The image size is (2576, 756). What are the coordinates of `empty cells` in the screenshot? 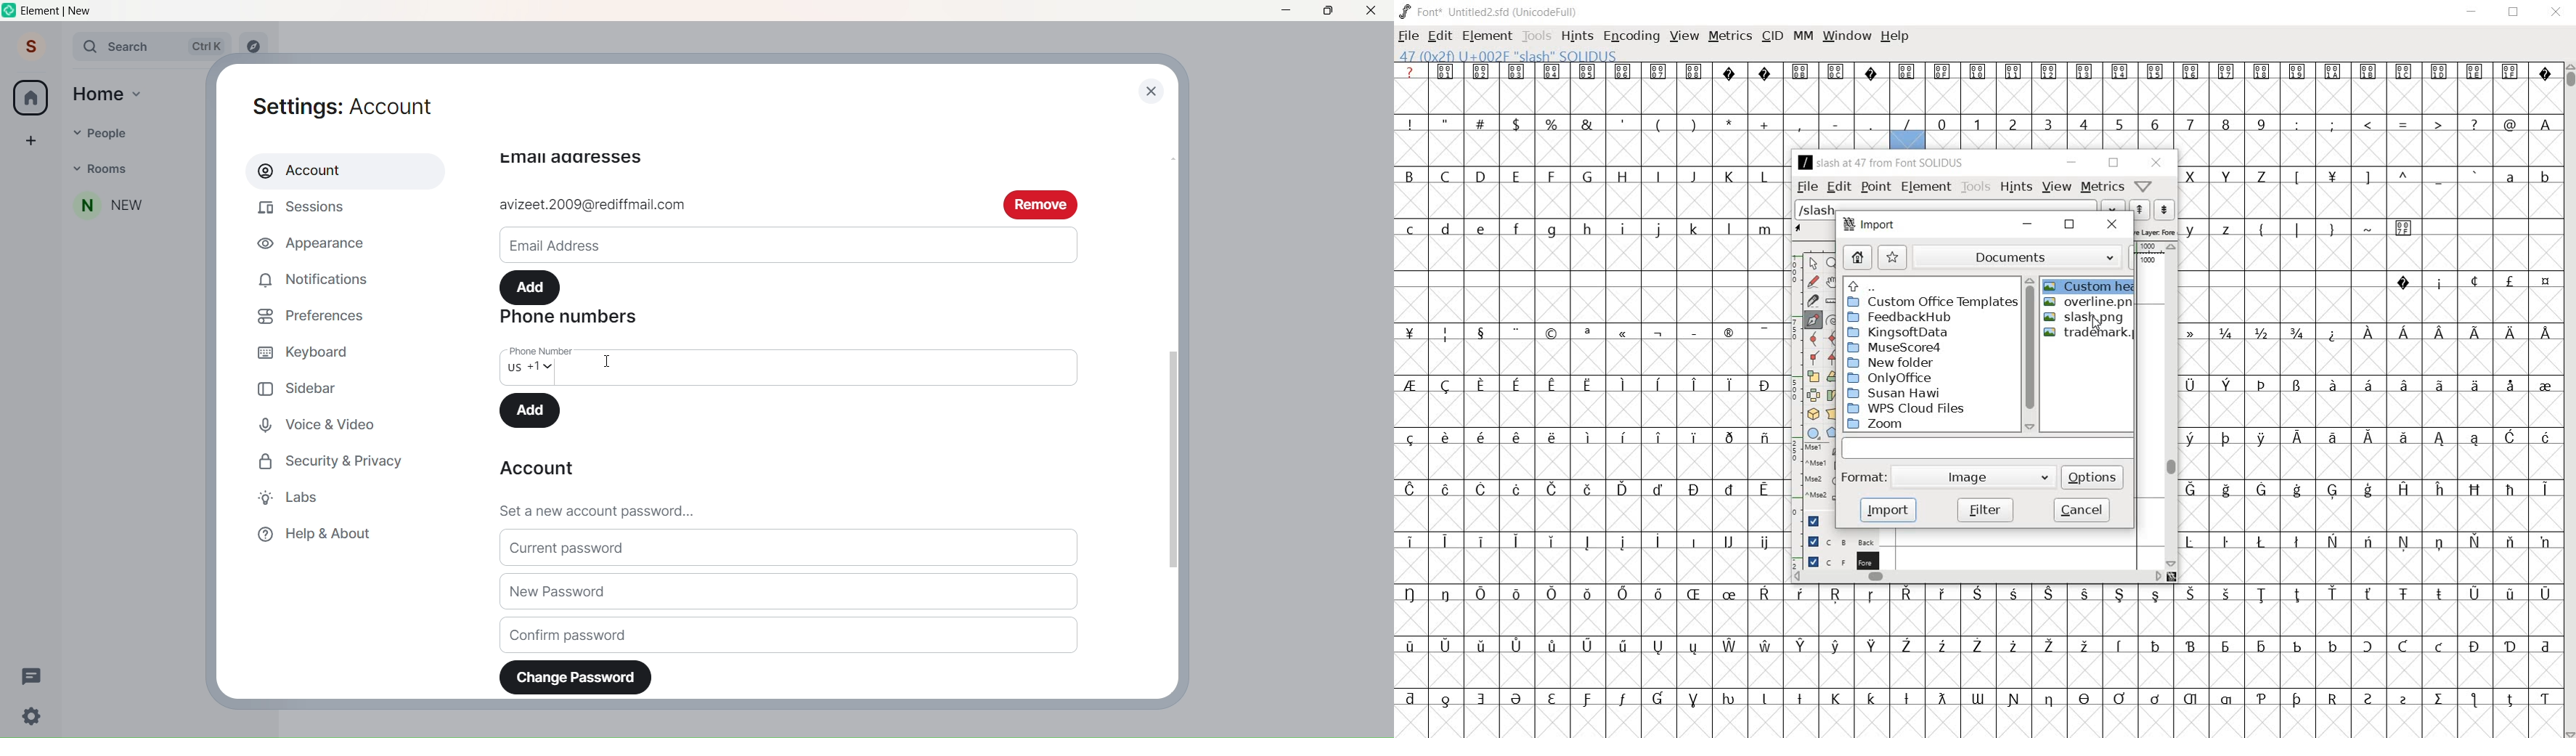 It's located at (1590, 150).